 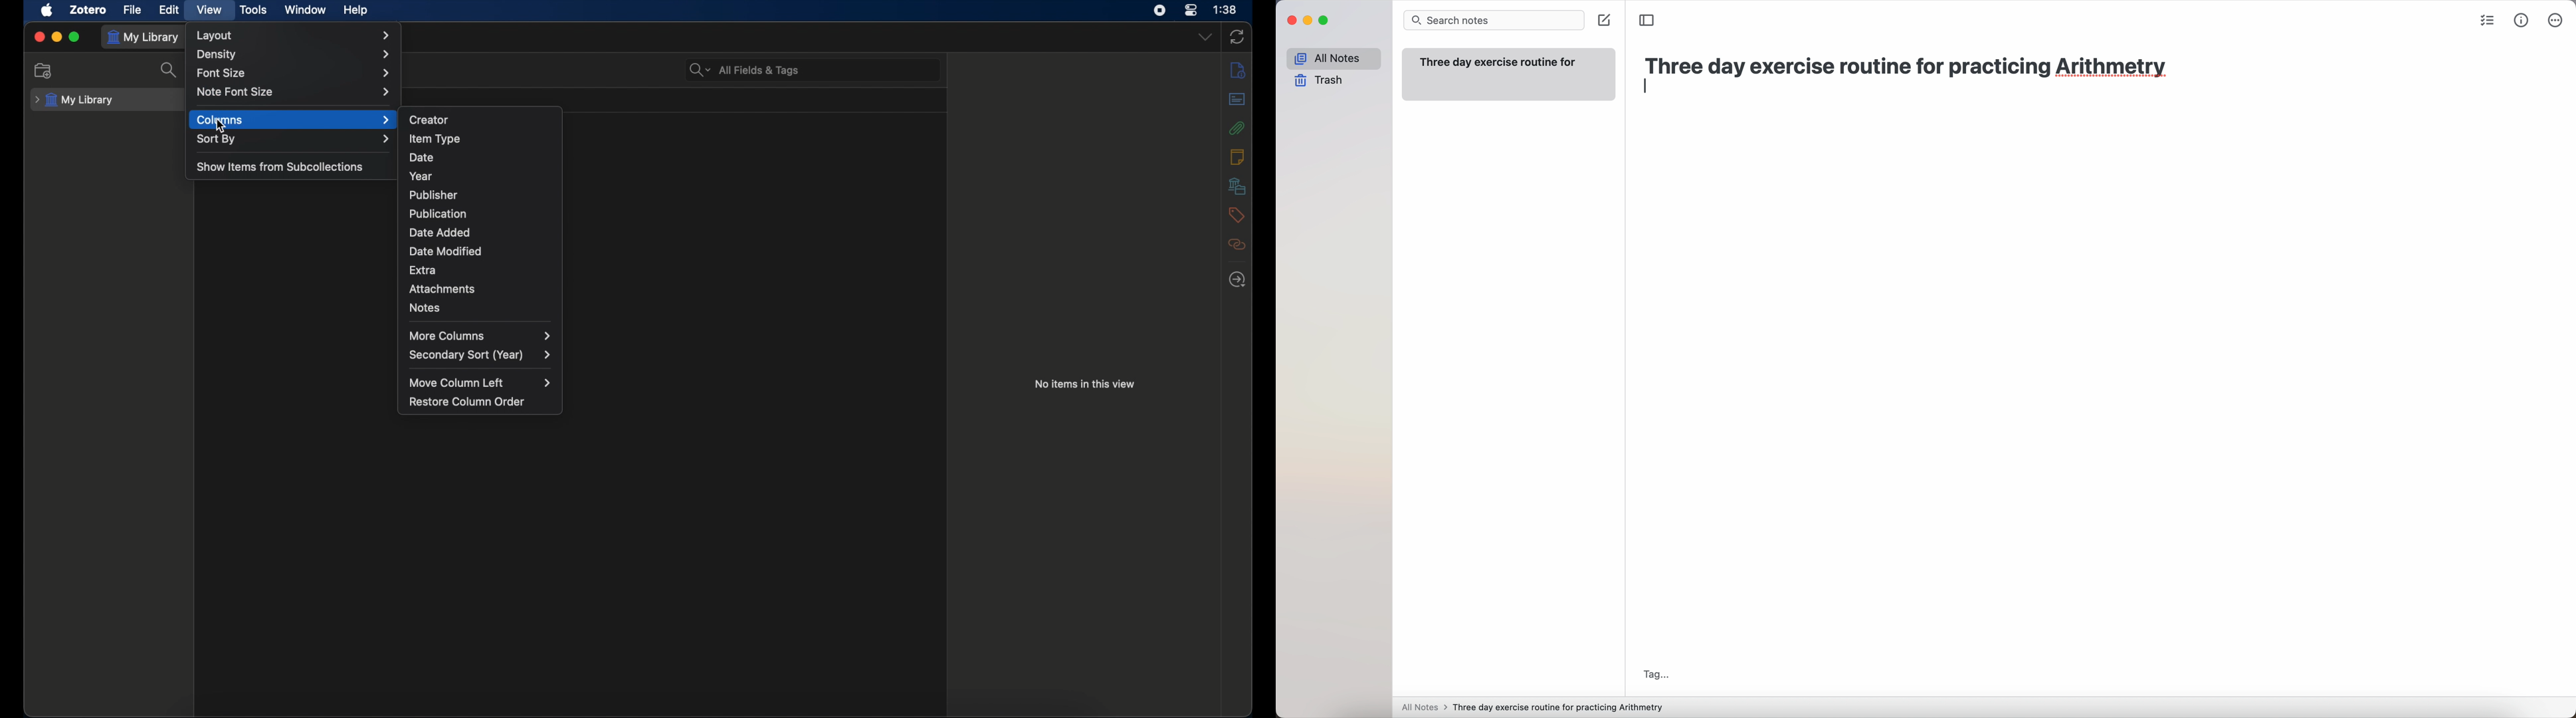 I want to click on edit, so click(x=169, y=9).